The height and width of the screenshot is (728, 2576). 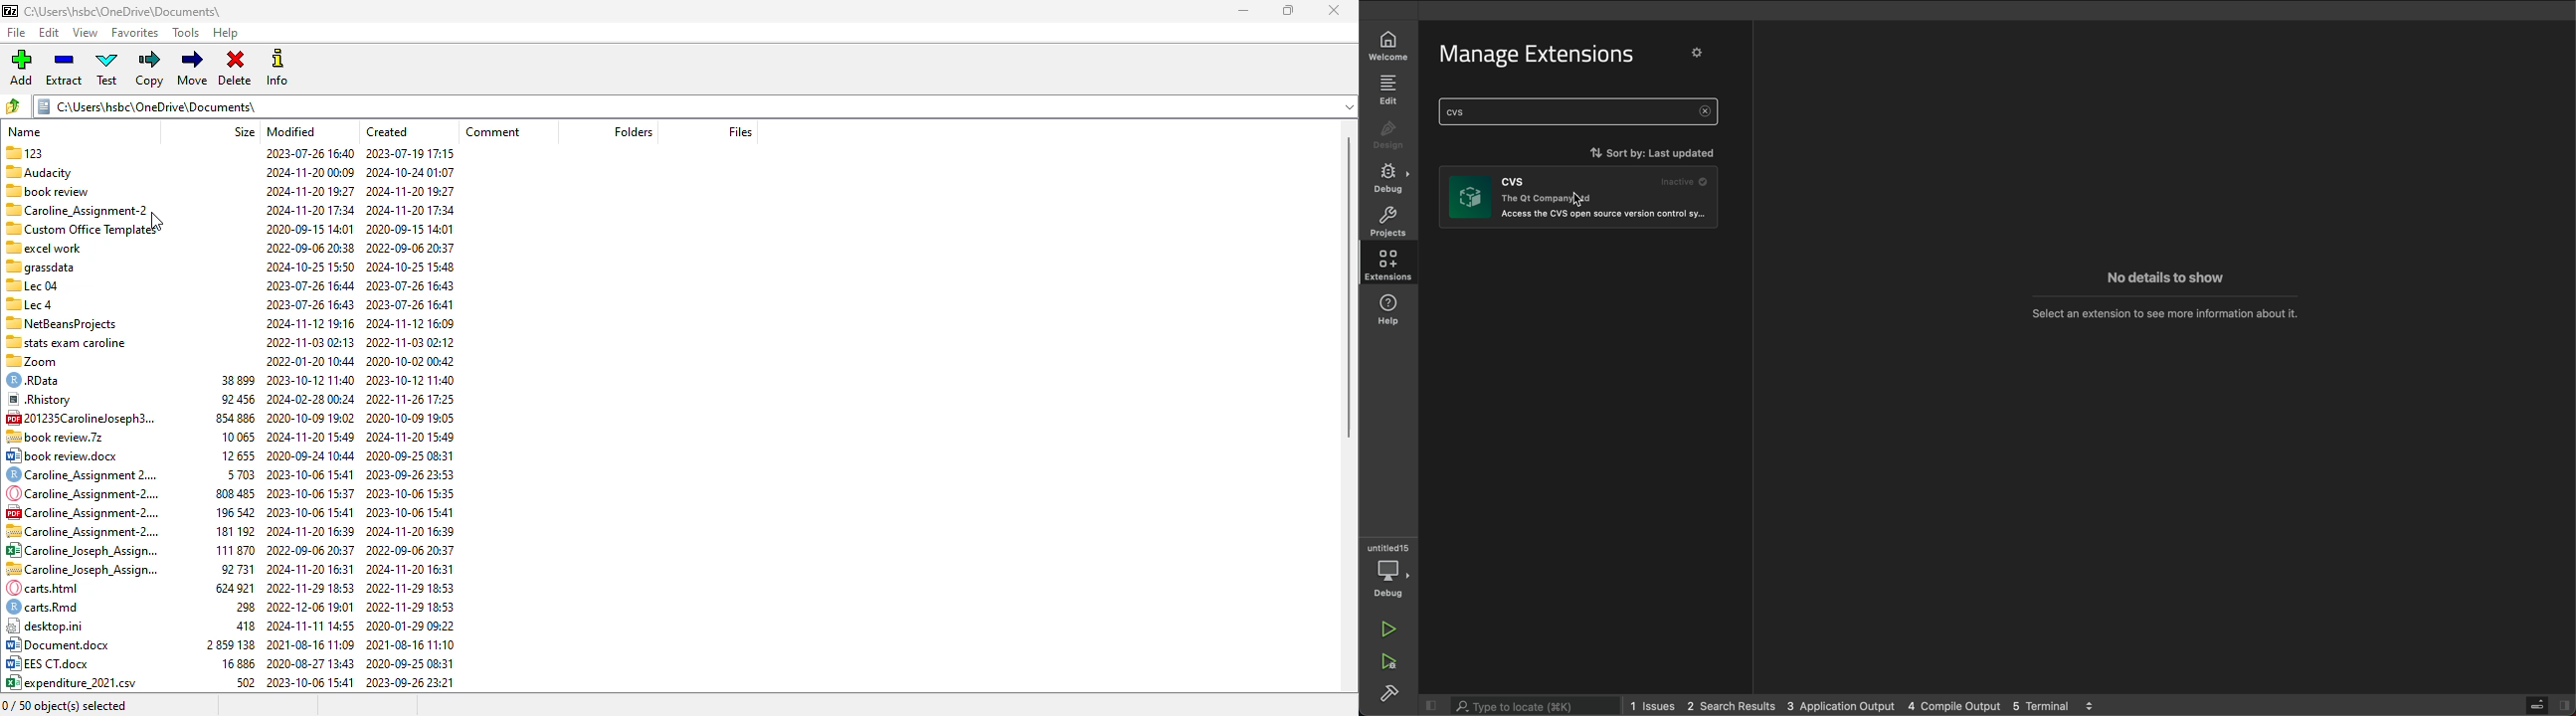 I want to click on open sidebar, so click(x=2548, y=705).